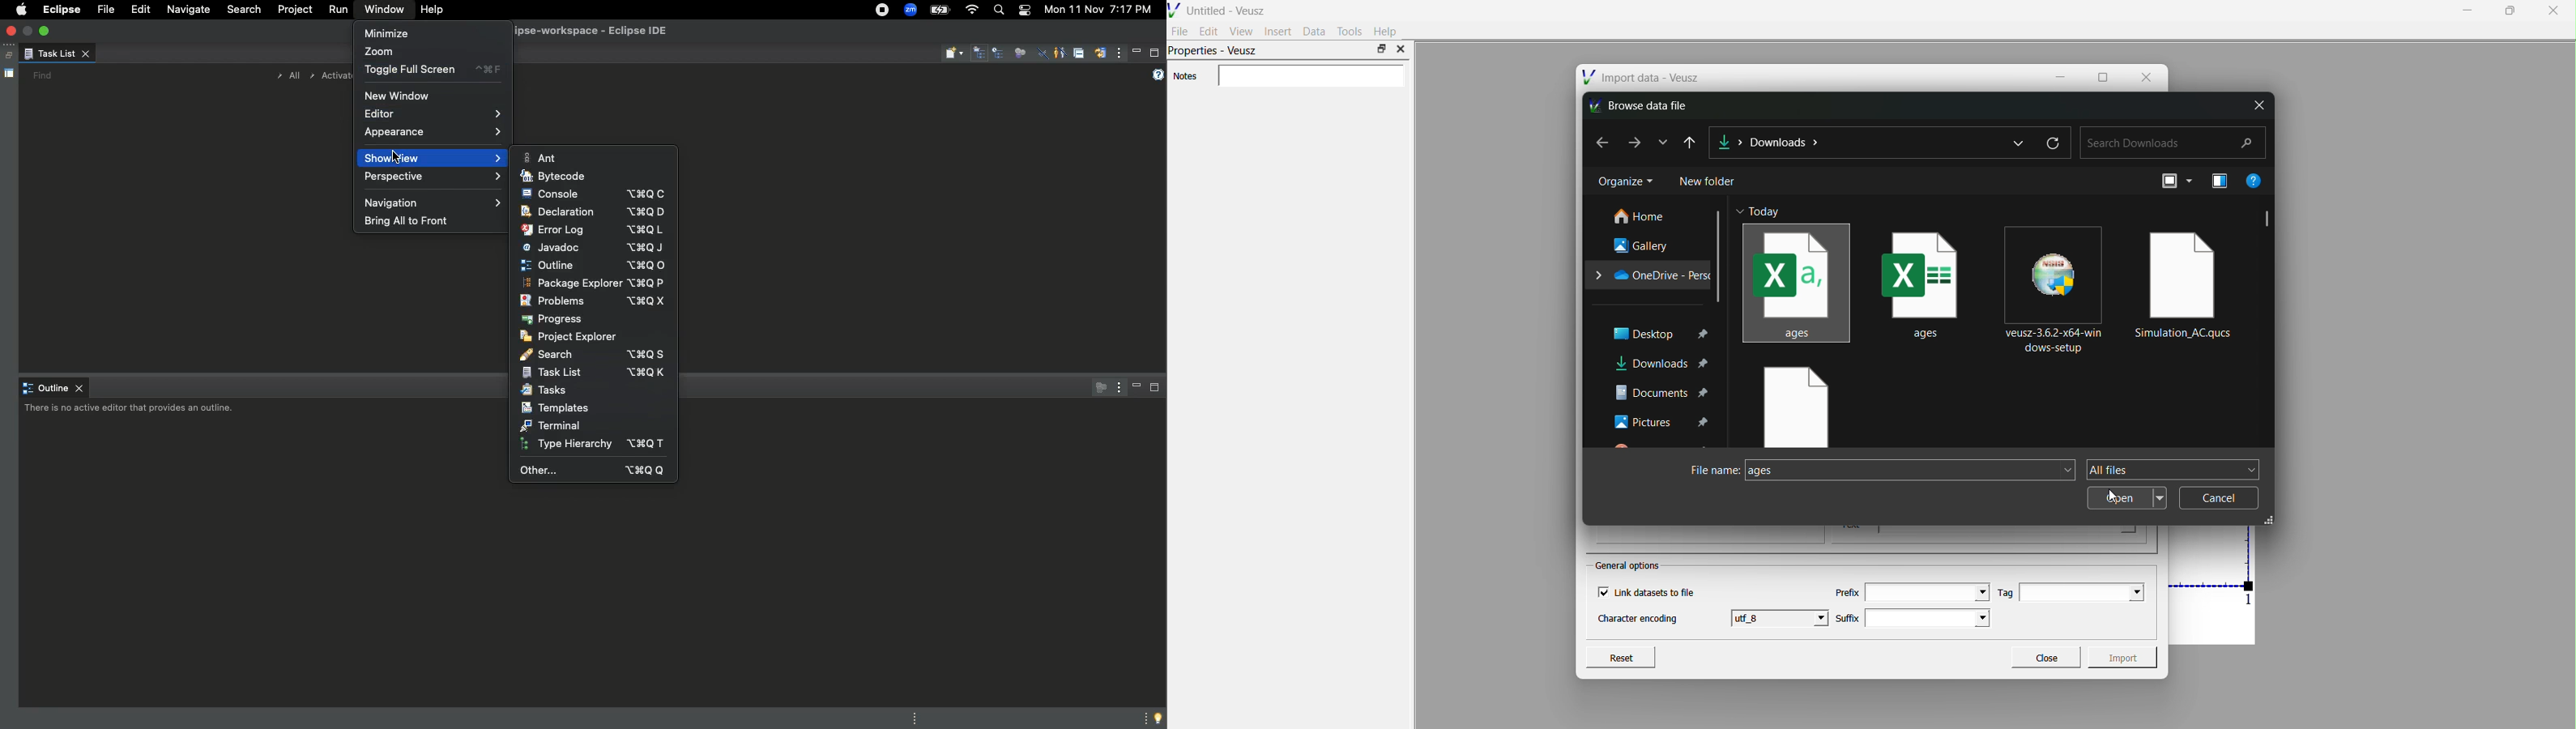 This screenshot has width=2576, height=756. What do you see at coordinates (1097, 10) in the screenshot?
I see `Date/time` at bounding box center [1097, 10].